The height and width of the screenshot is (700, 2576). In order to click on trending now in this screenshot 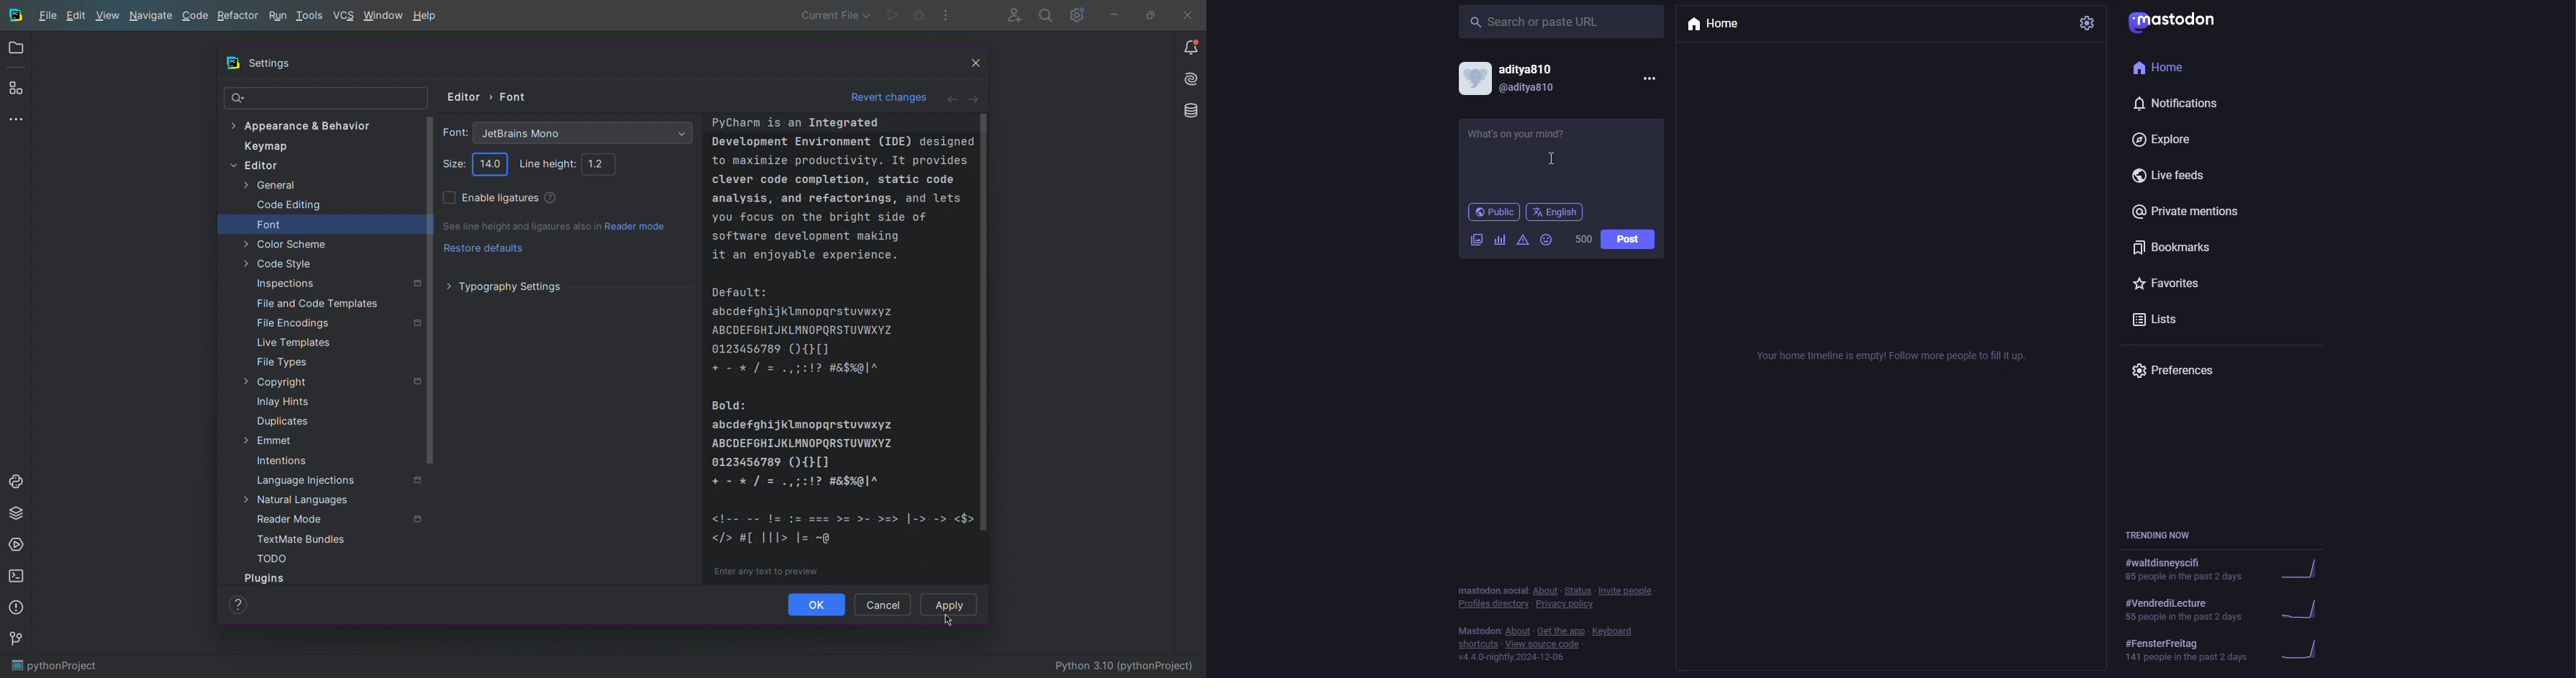, I will do `click(2163, 533)`.